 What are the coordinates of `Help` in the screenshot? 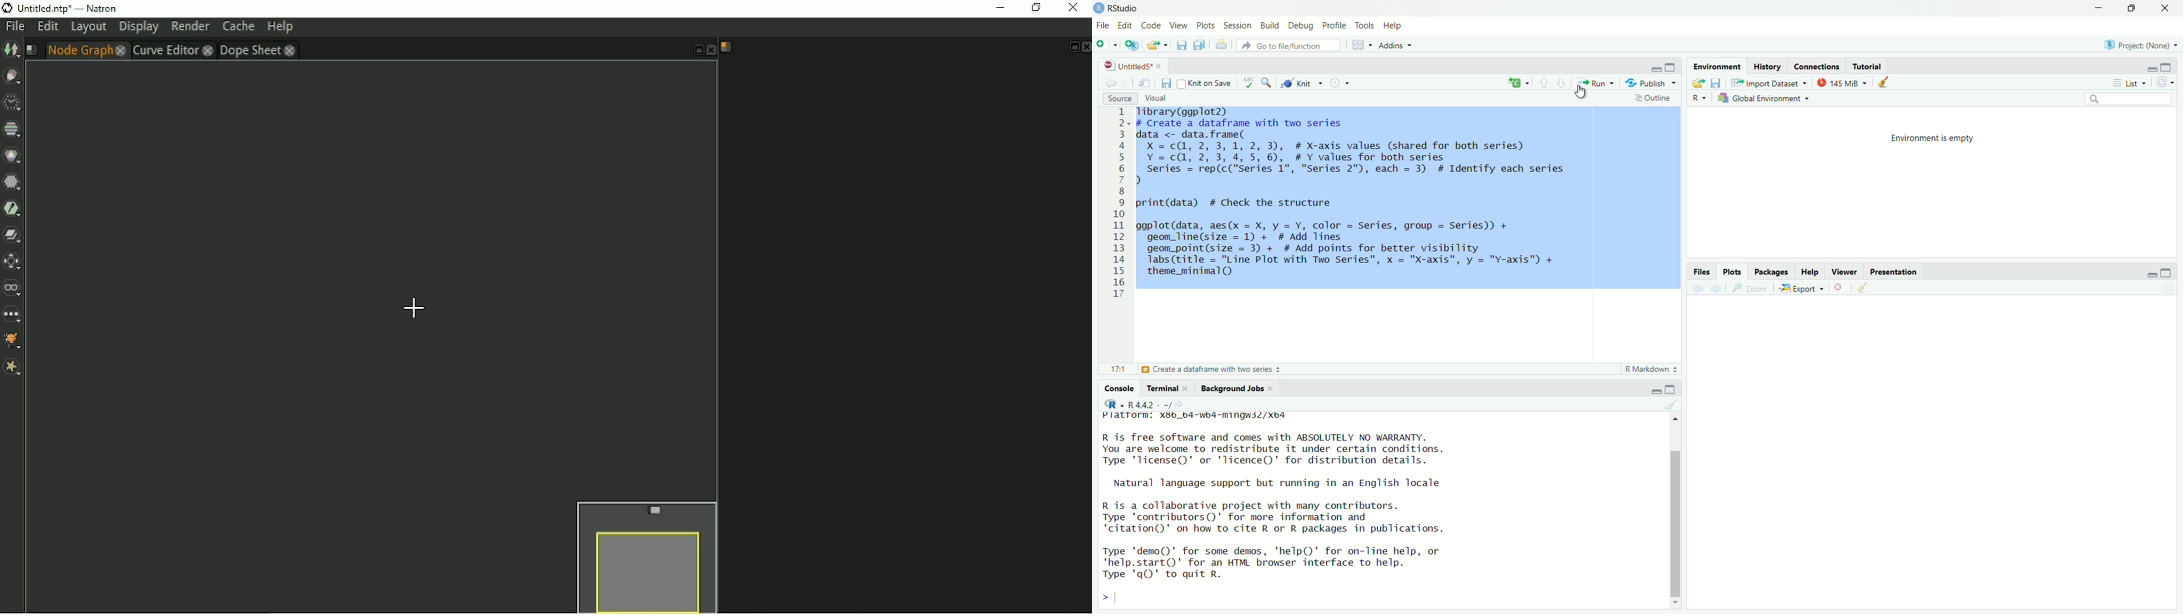 It's located at (1395, 26).